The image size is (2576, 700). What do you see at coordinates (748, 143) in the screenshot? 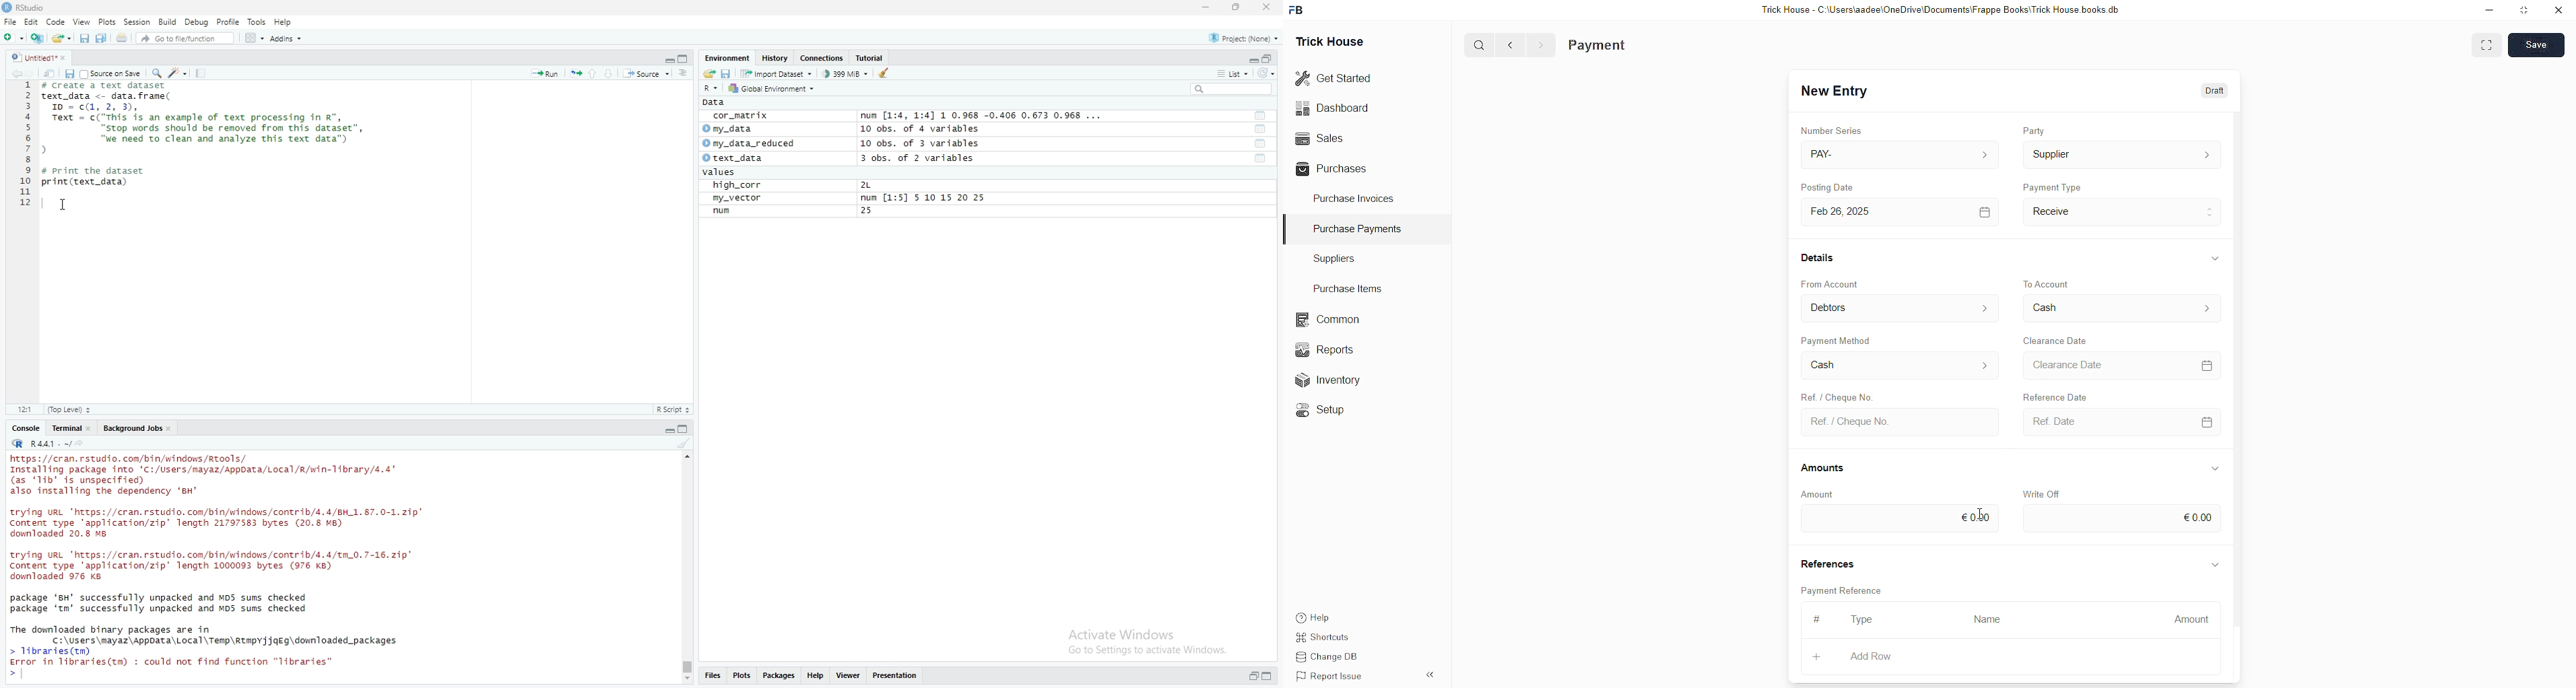
I see `my_data_reduced` at bounding box center [748, 143].